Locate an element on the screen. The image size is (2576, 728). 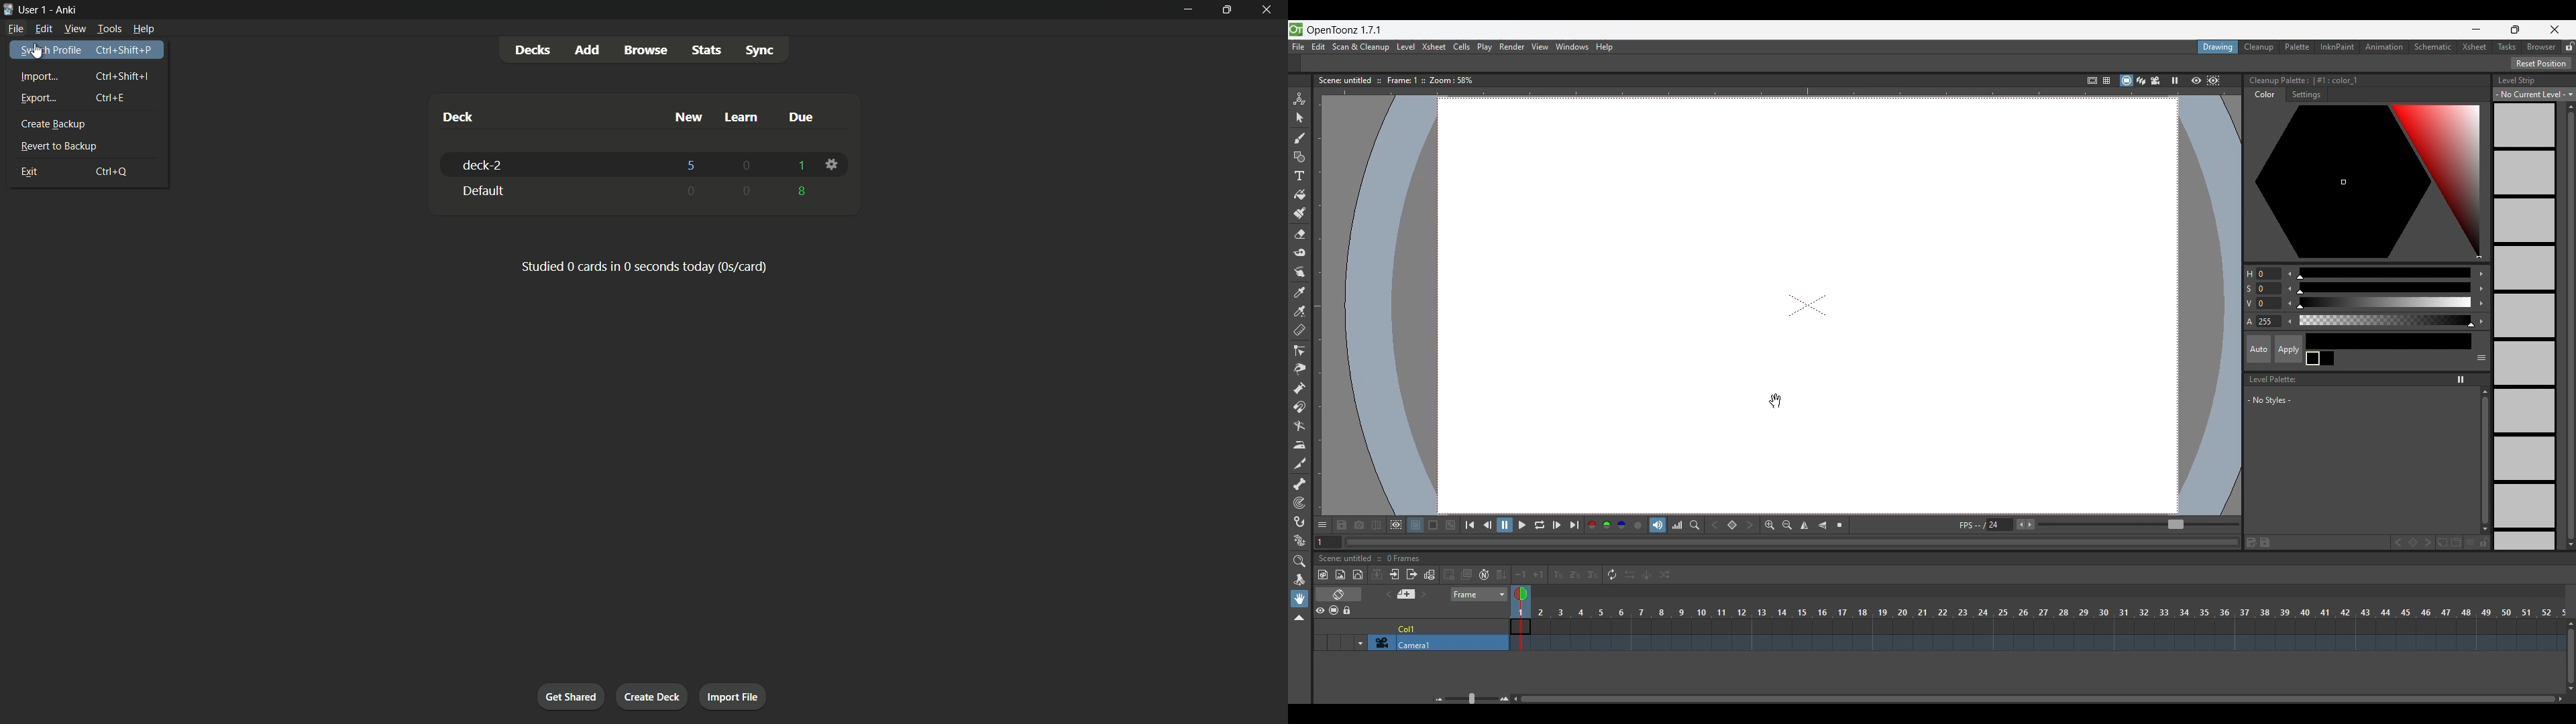
Next memo is located at coordinates (1423, 595).